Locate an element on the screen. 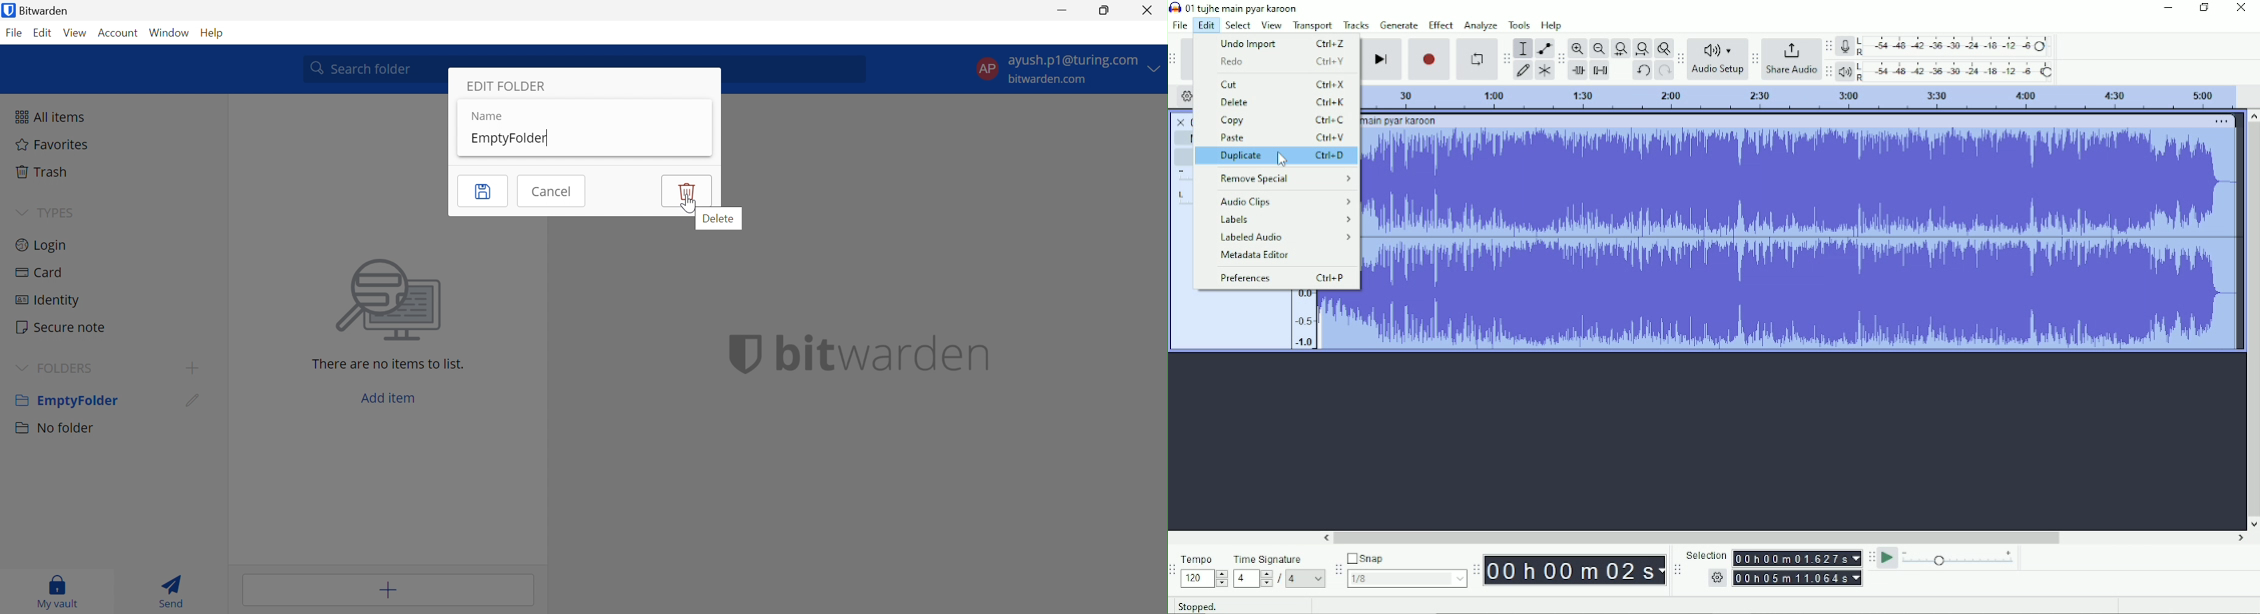 The image size is (2268, 616). Add item is located at coordinates (391, 590).